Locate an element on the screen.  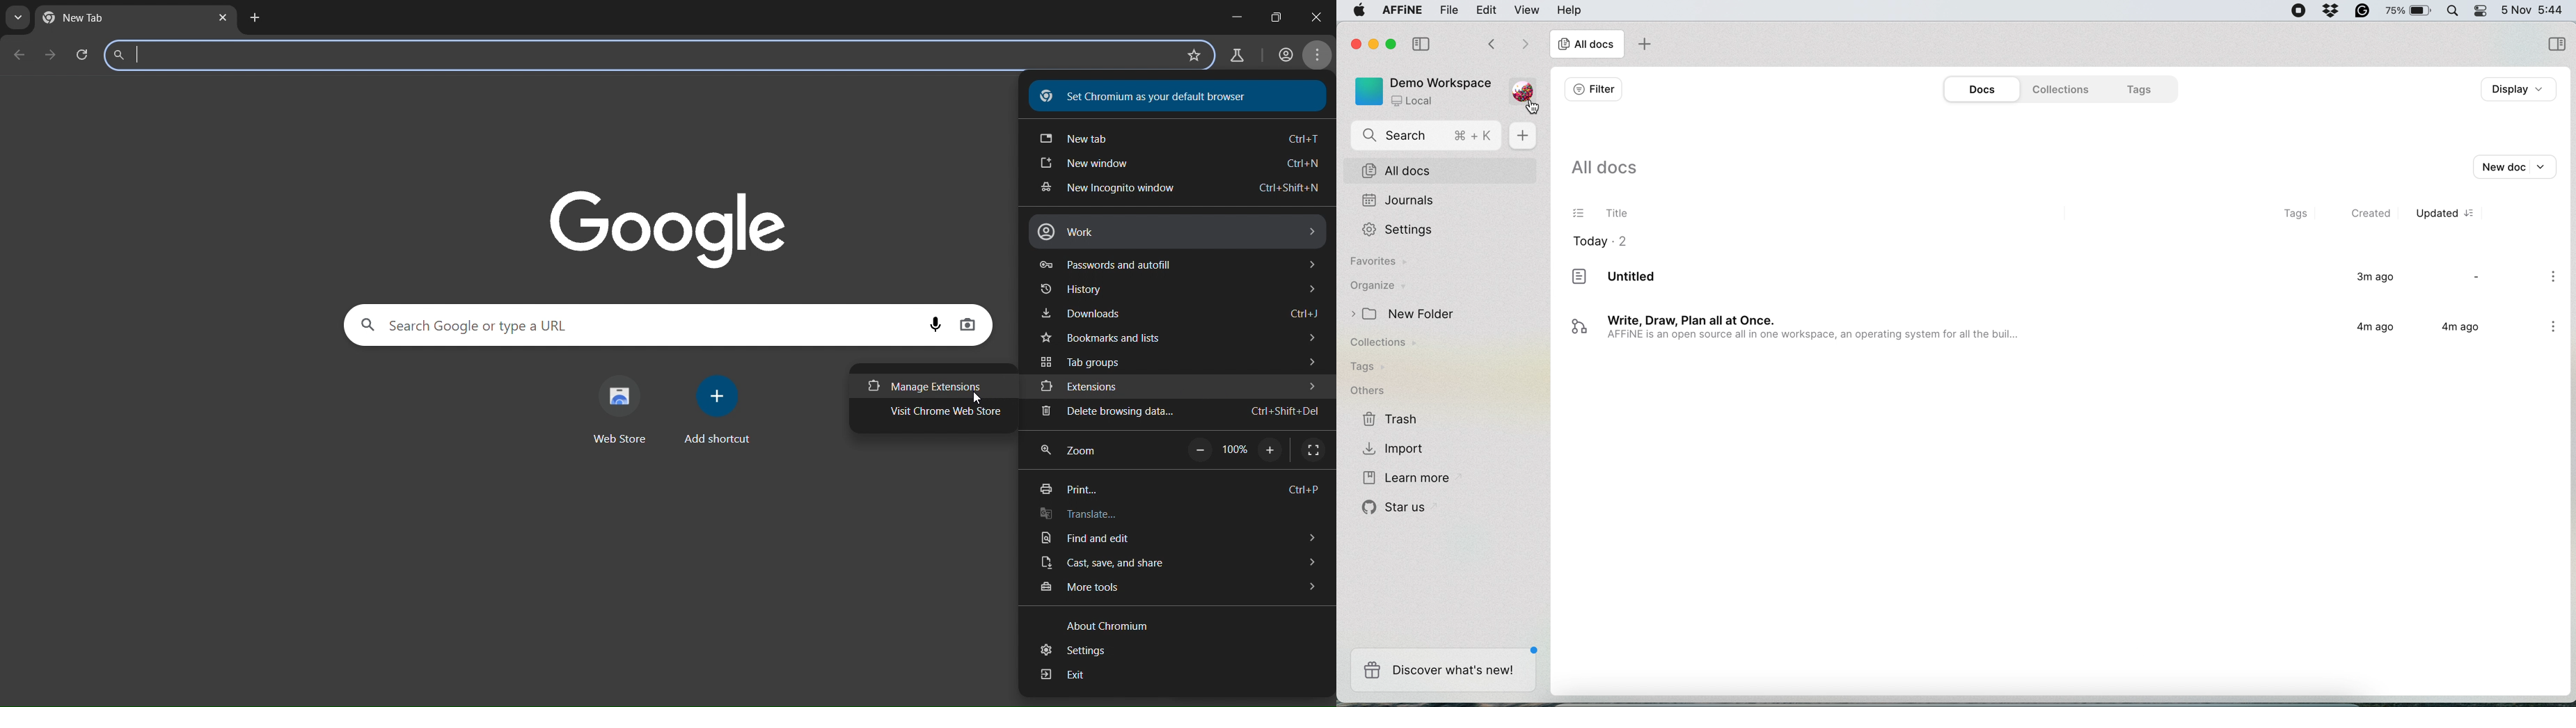
reload page is located at coordinates (84, 56).